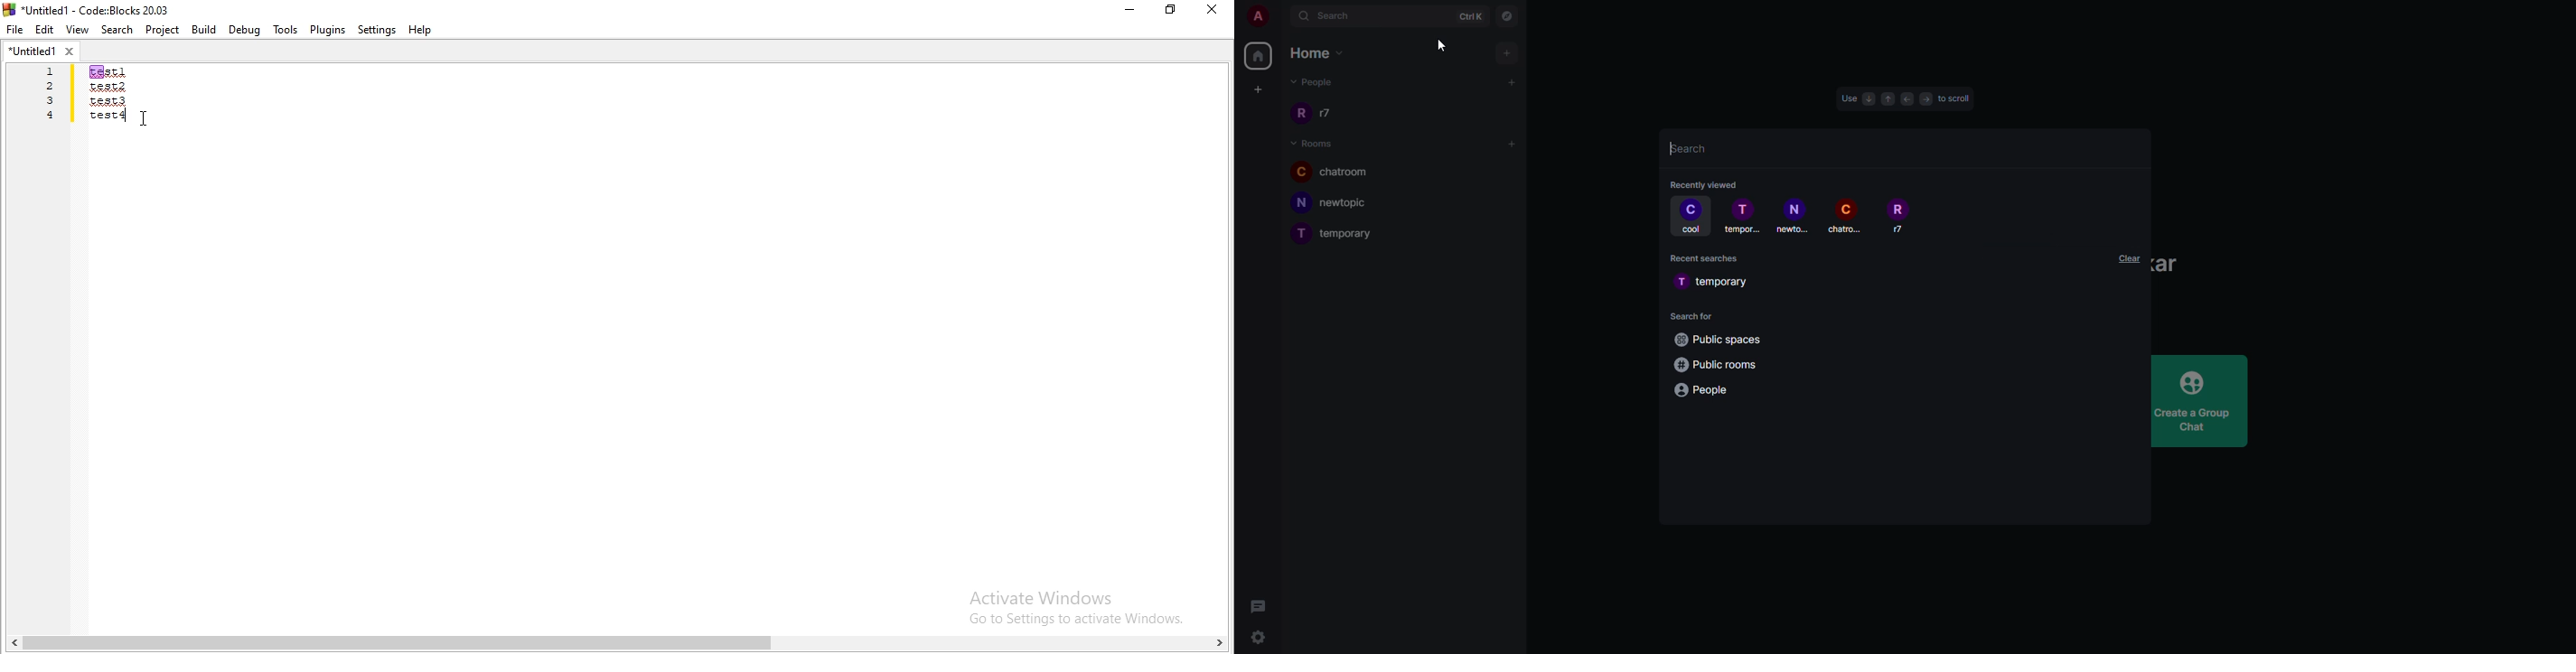  Describe the element at coordinates (1258, 55) in the screenshot. I see `home` at that location.